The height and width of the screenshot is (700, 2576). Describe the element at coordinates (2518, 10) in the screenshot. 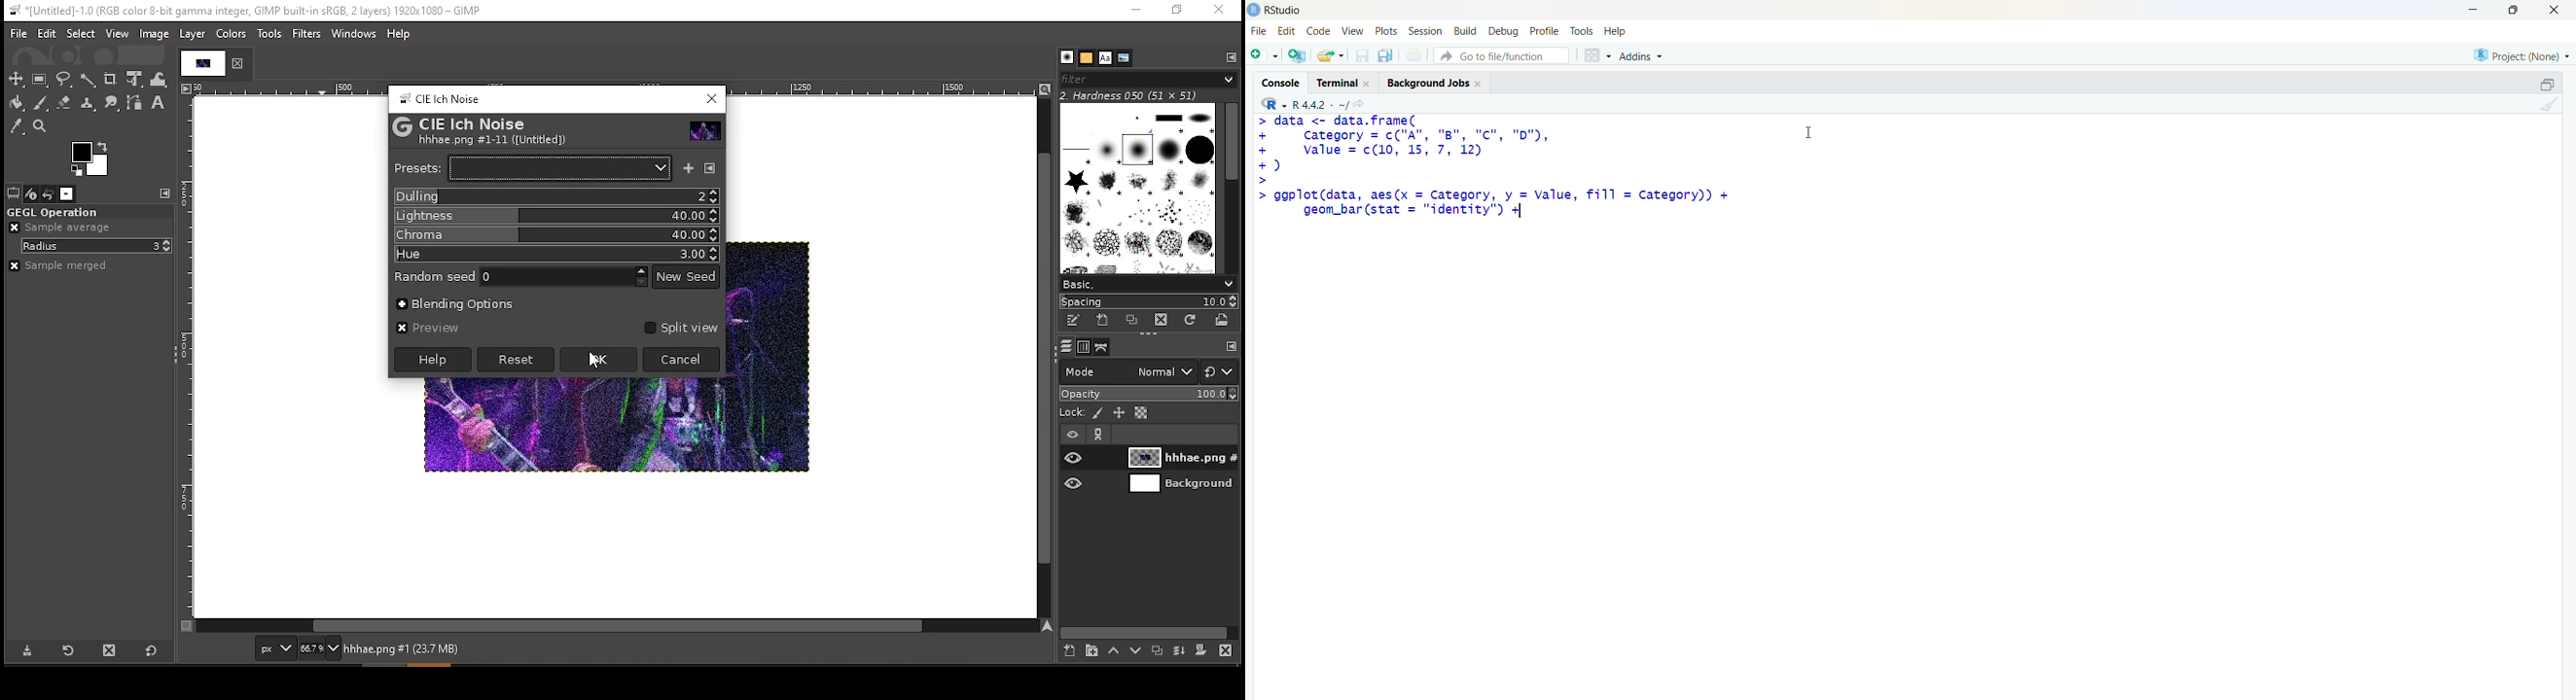

I see `maximize` at that location.